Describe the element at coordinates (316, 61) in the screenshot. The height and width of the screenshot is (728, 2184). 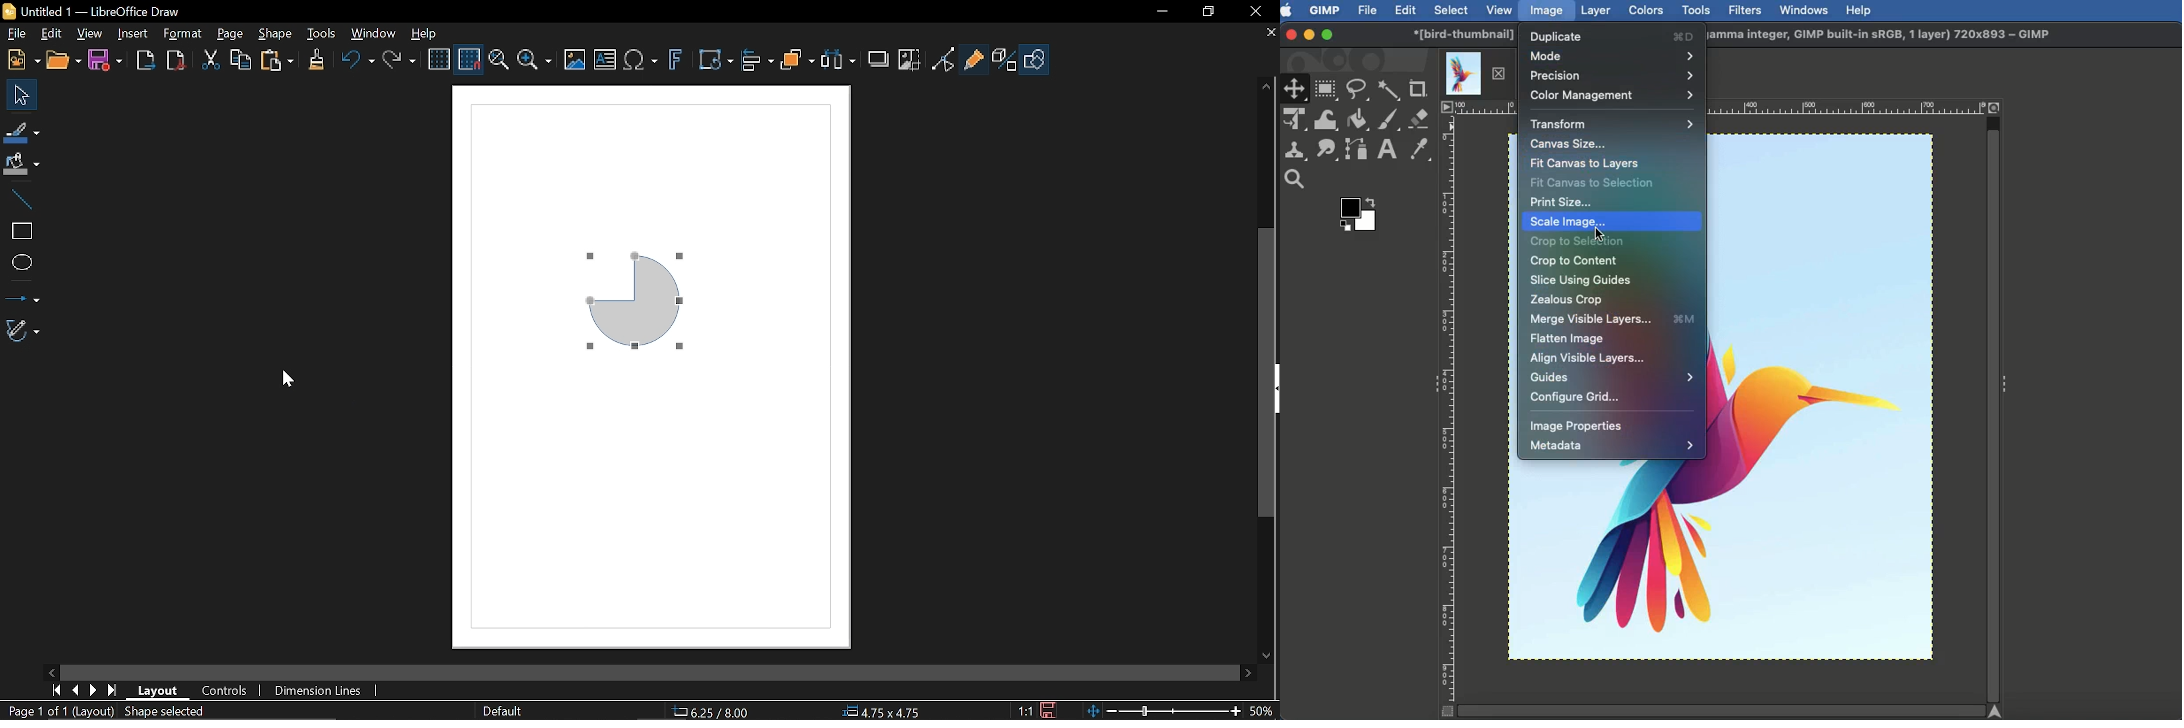
I see `Clone` at that location.